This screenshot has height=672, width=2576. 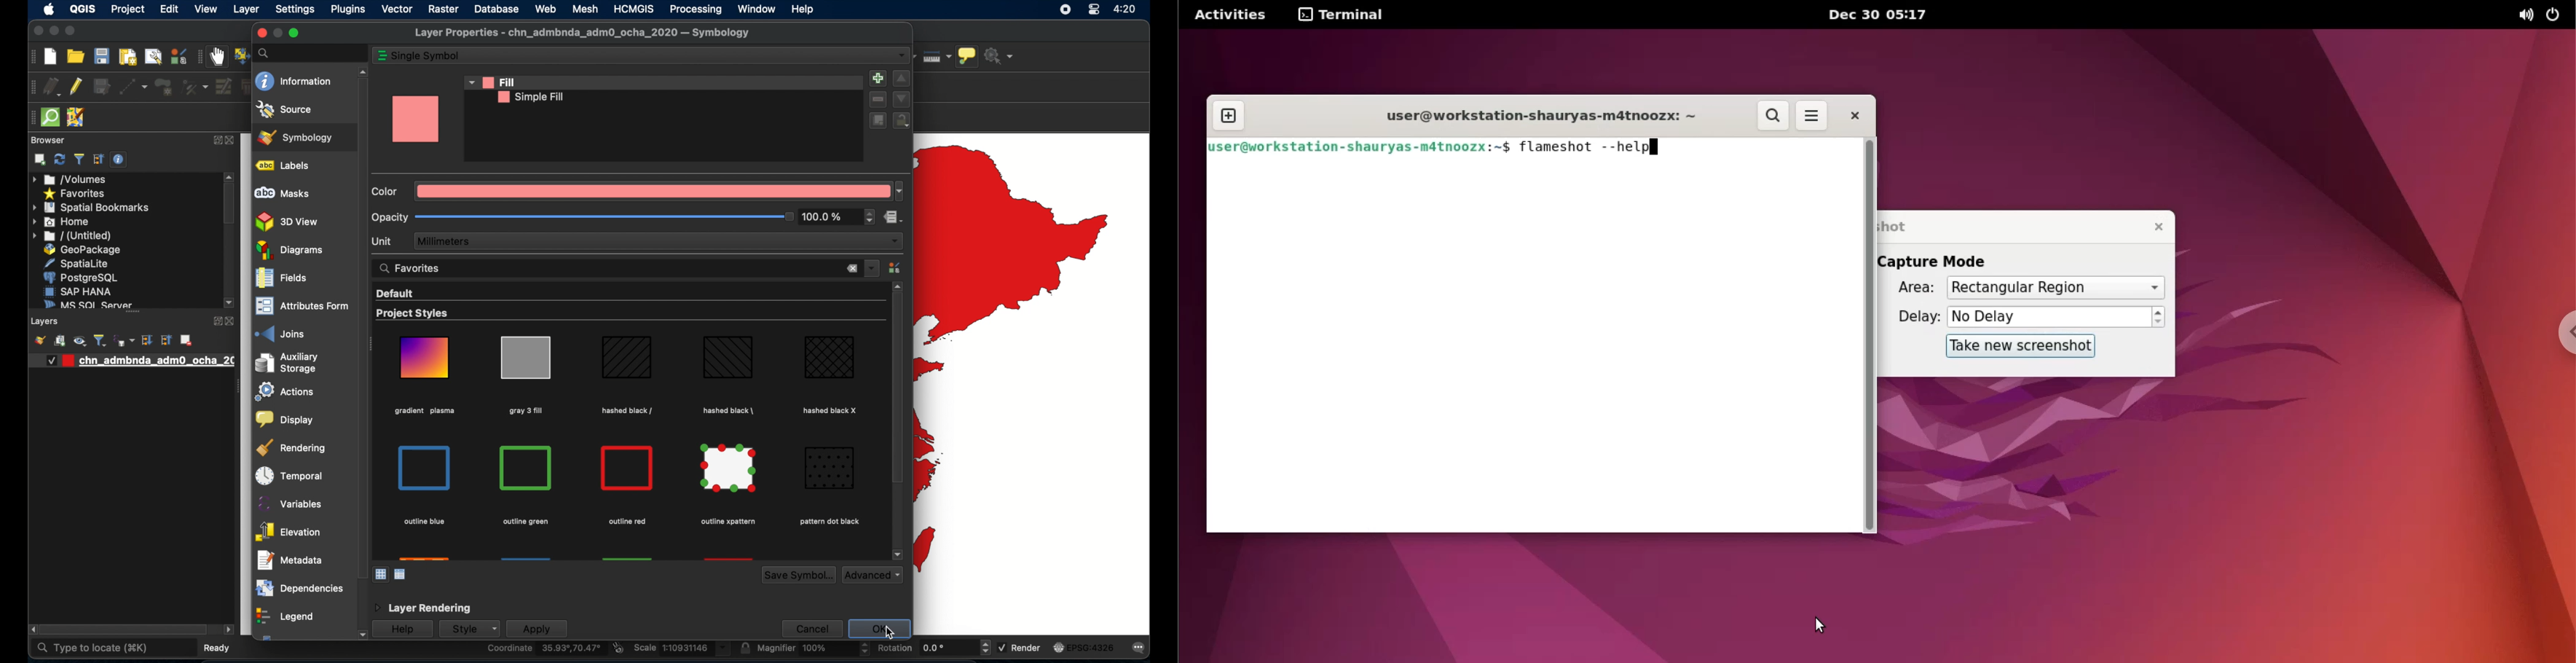 What do you see at coordinates (220, 647) in the screenshot?
I see `ready` at bounding box center [220, 647].